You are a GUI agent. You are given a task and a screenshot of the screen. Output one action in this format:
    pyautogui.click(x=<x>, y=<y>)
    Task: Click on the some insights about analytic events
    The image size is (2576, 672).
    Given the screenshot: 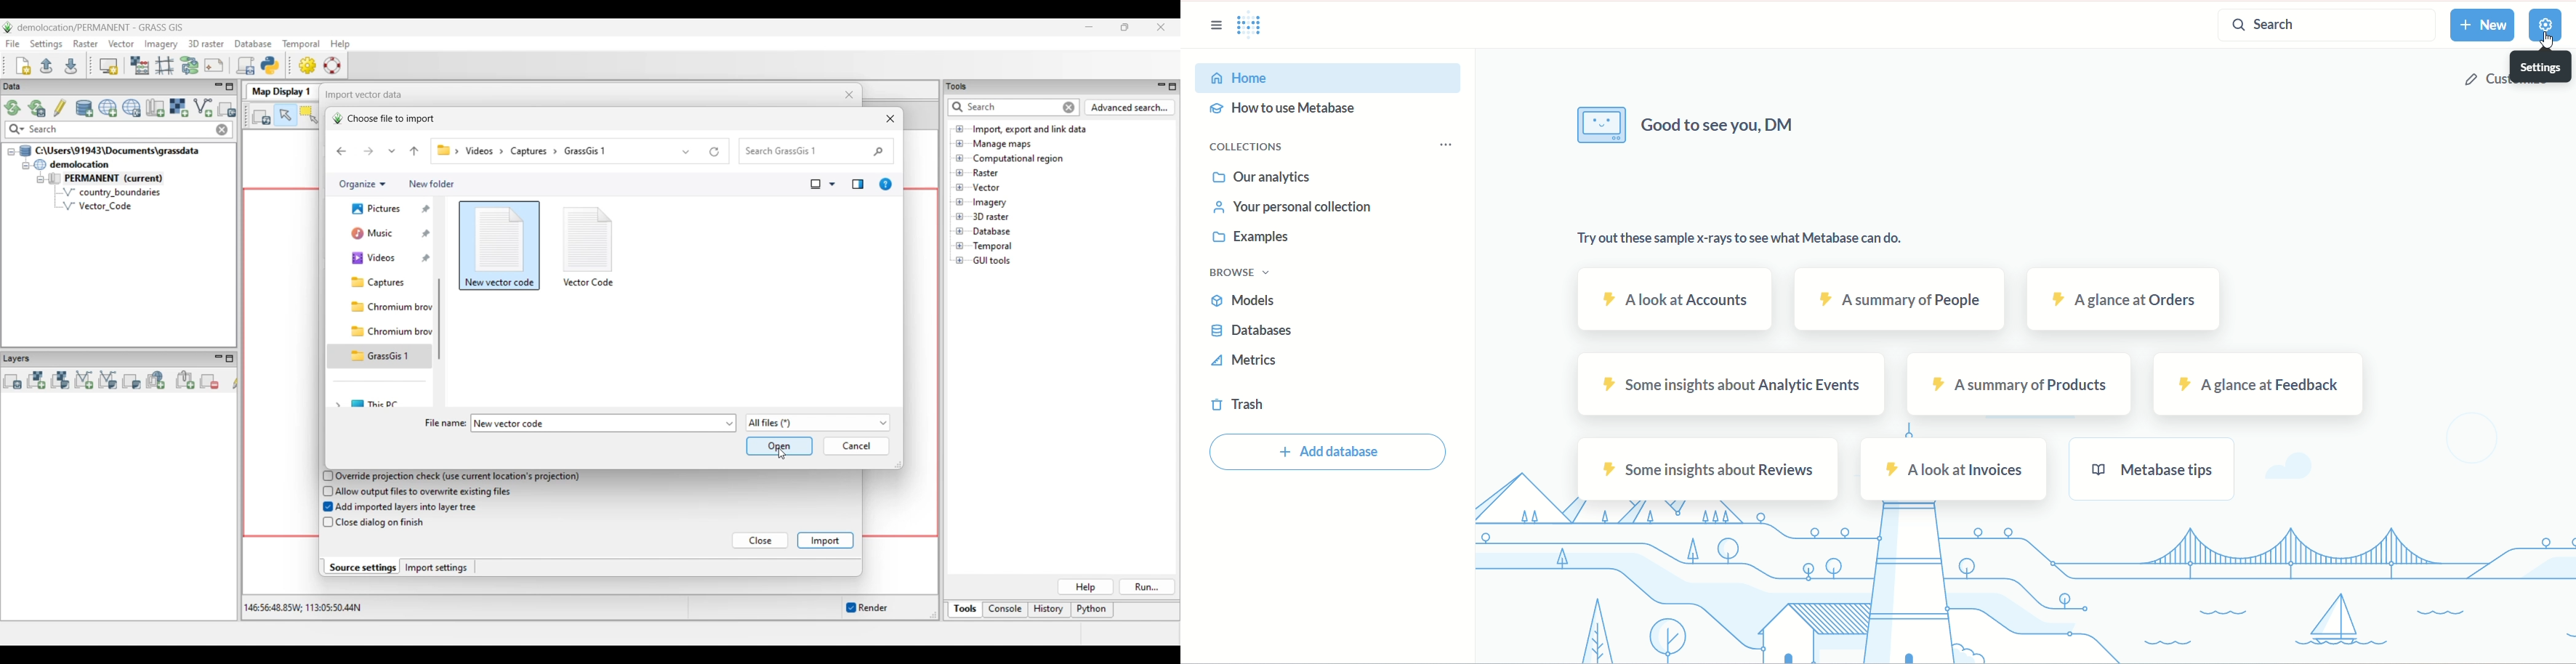 What is the action you would take?
    pyautogui.click(x=1731, y=384)
    